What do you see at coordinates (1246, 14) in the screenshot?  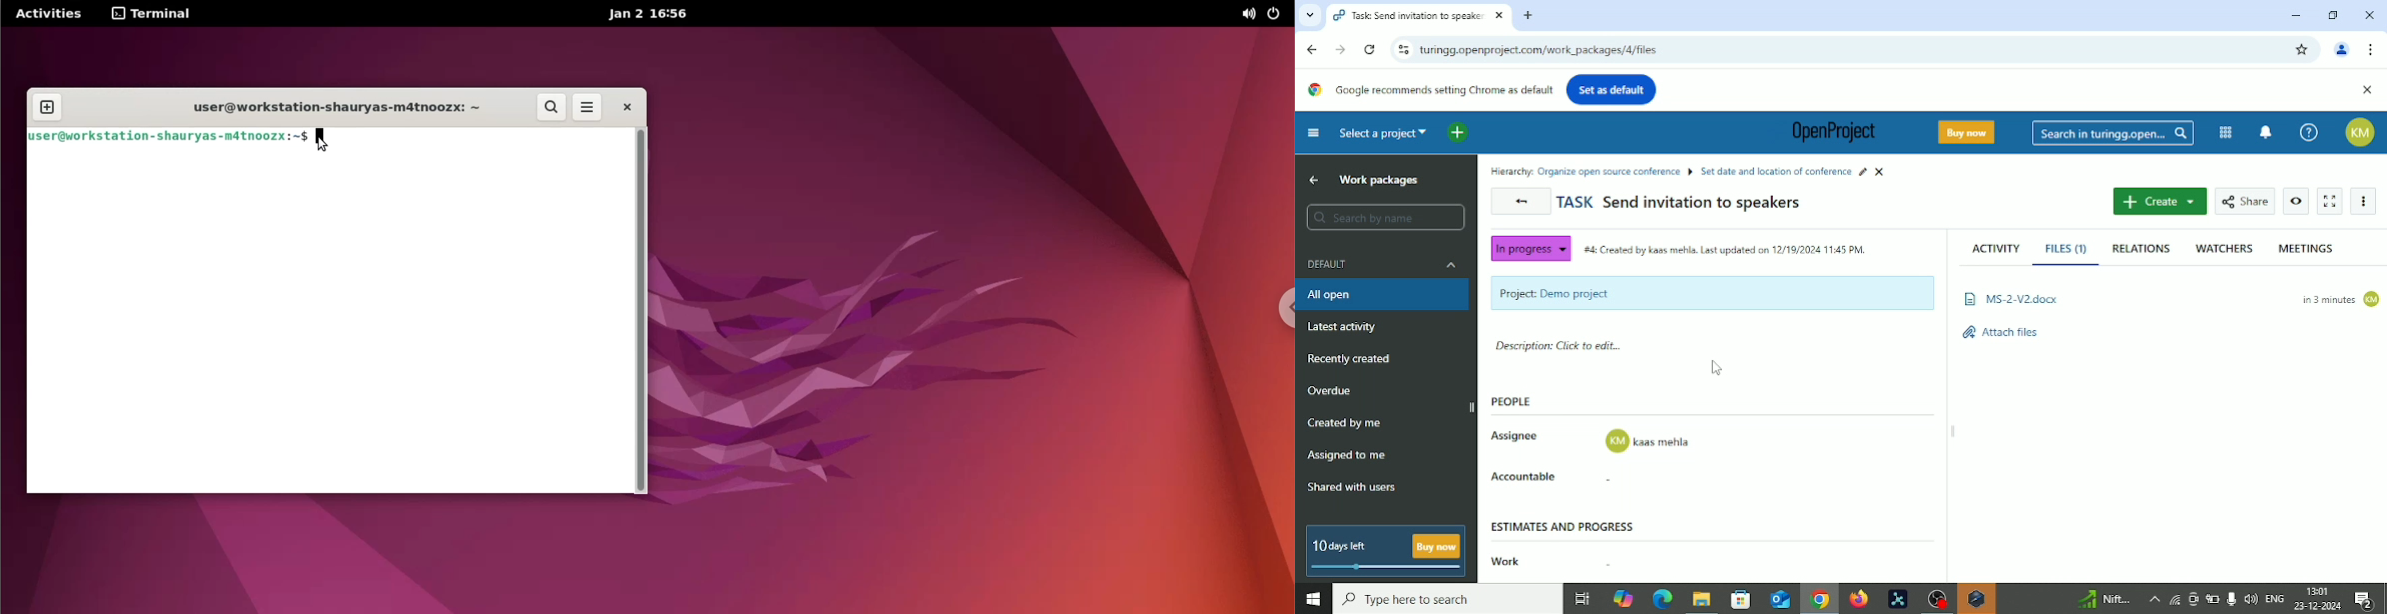 I see `sound options` at bounding box center [1246, 14].